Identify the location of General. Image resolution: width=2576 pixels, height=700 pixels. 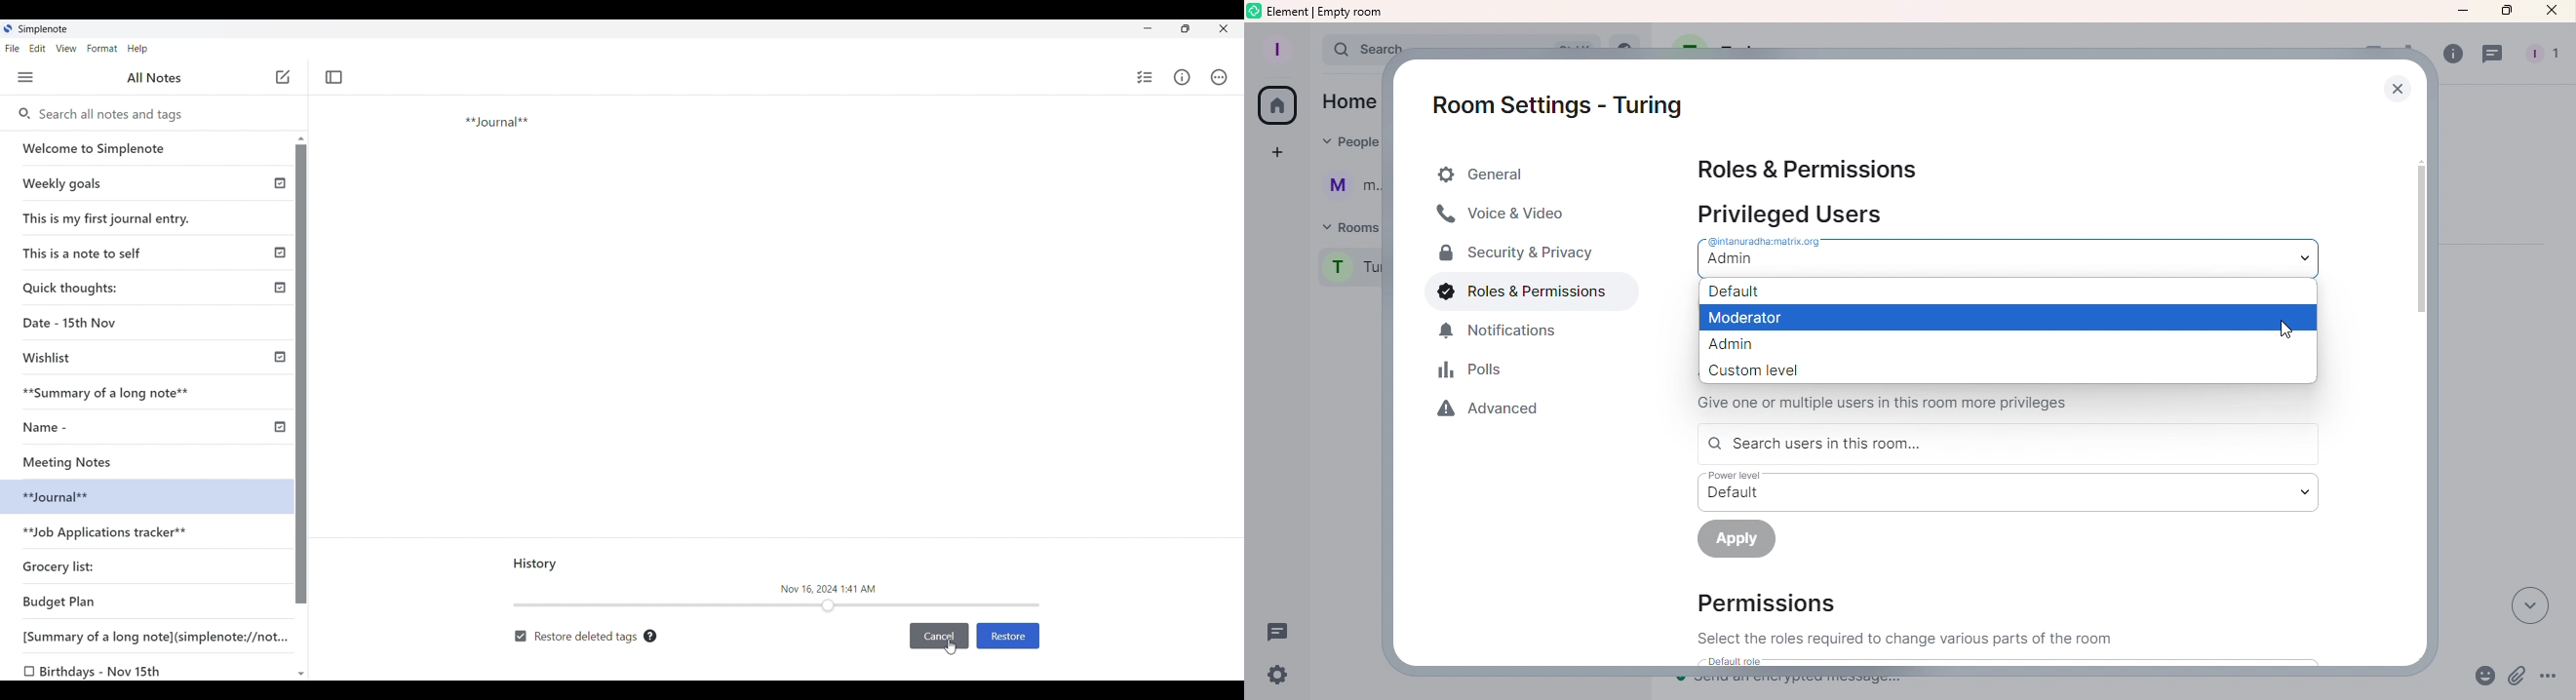
(1538, 171).